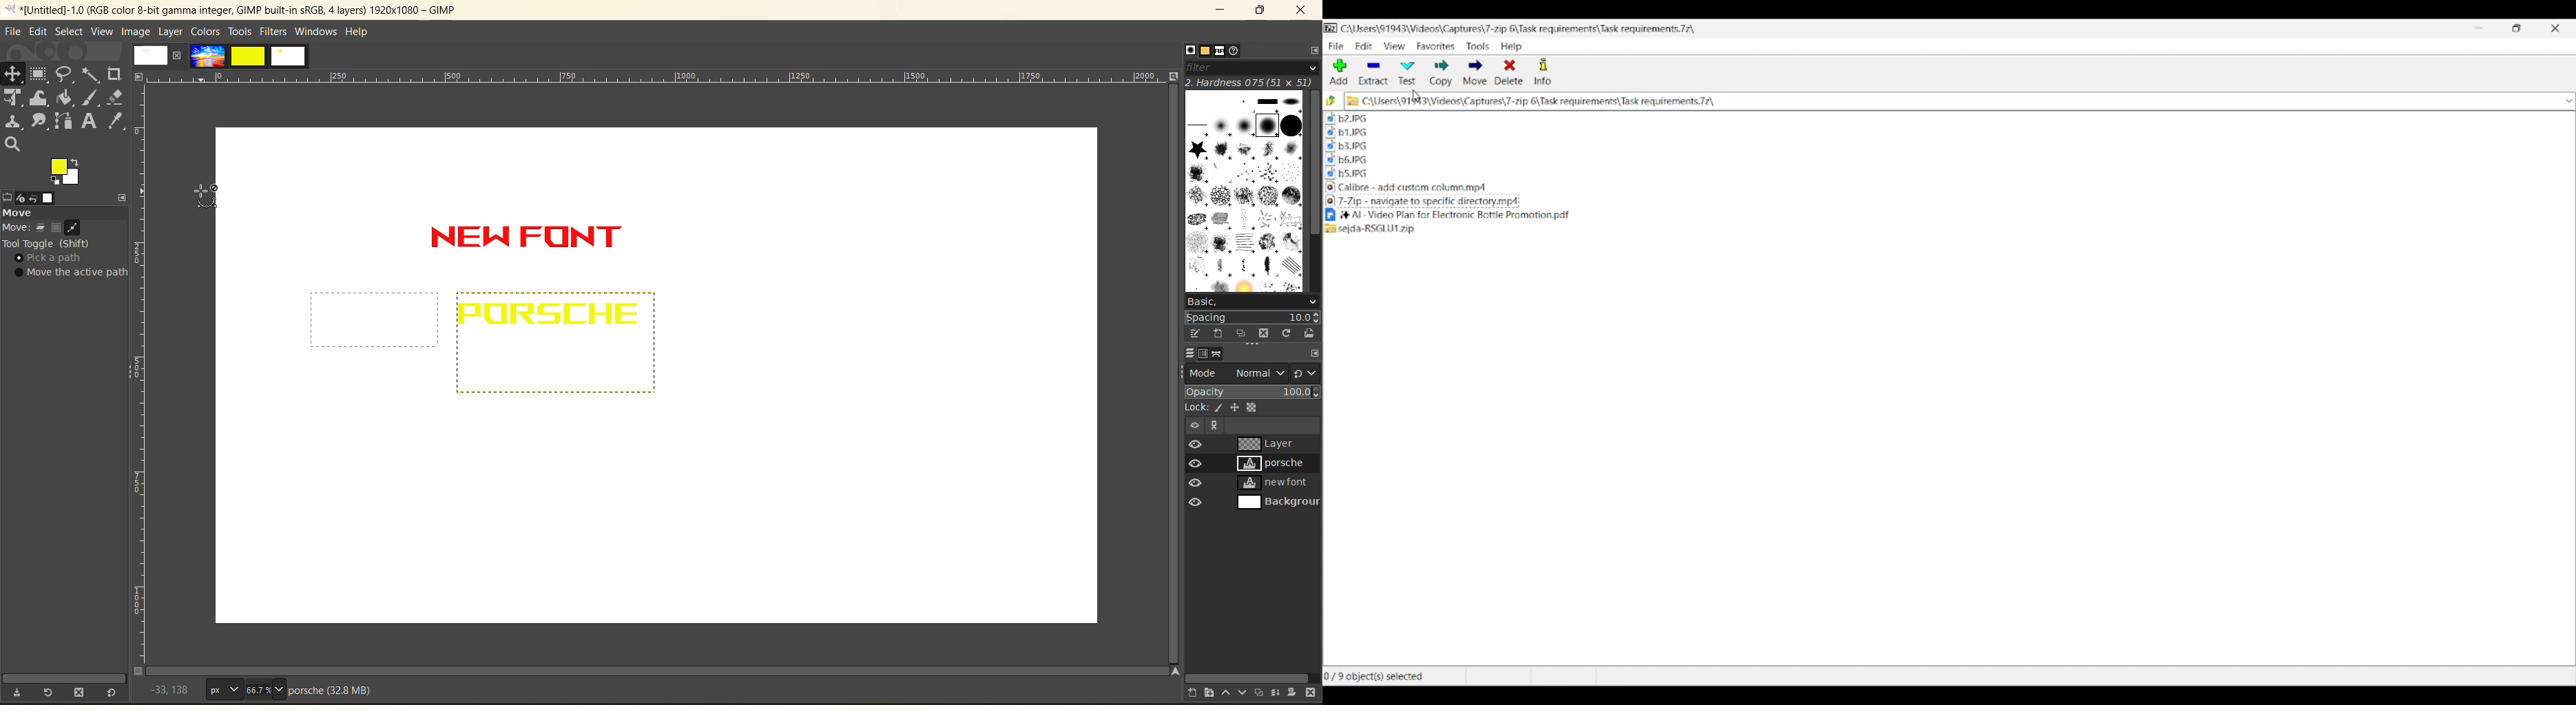 The width and height of the screenshot is (2576, 728). Describe the element at coordinates (585, 668) in the screenshot. I see `Horizontal scroll bar` at that location.